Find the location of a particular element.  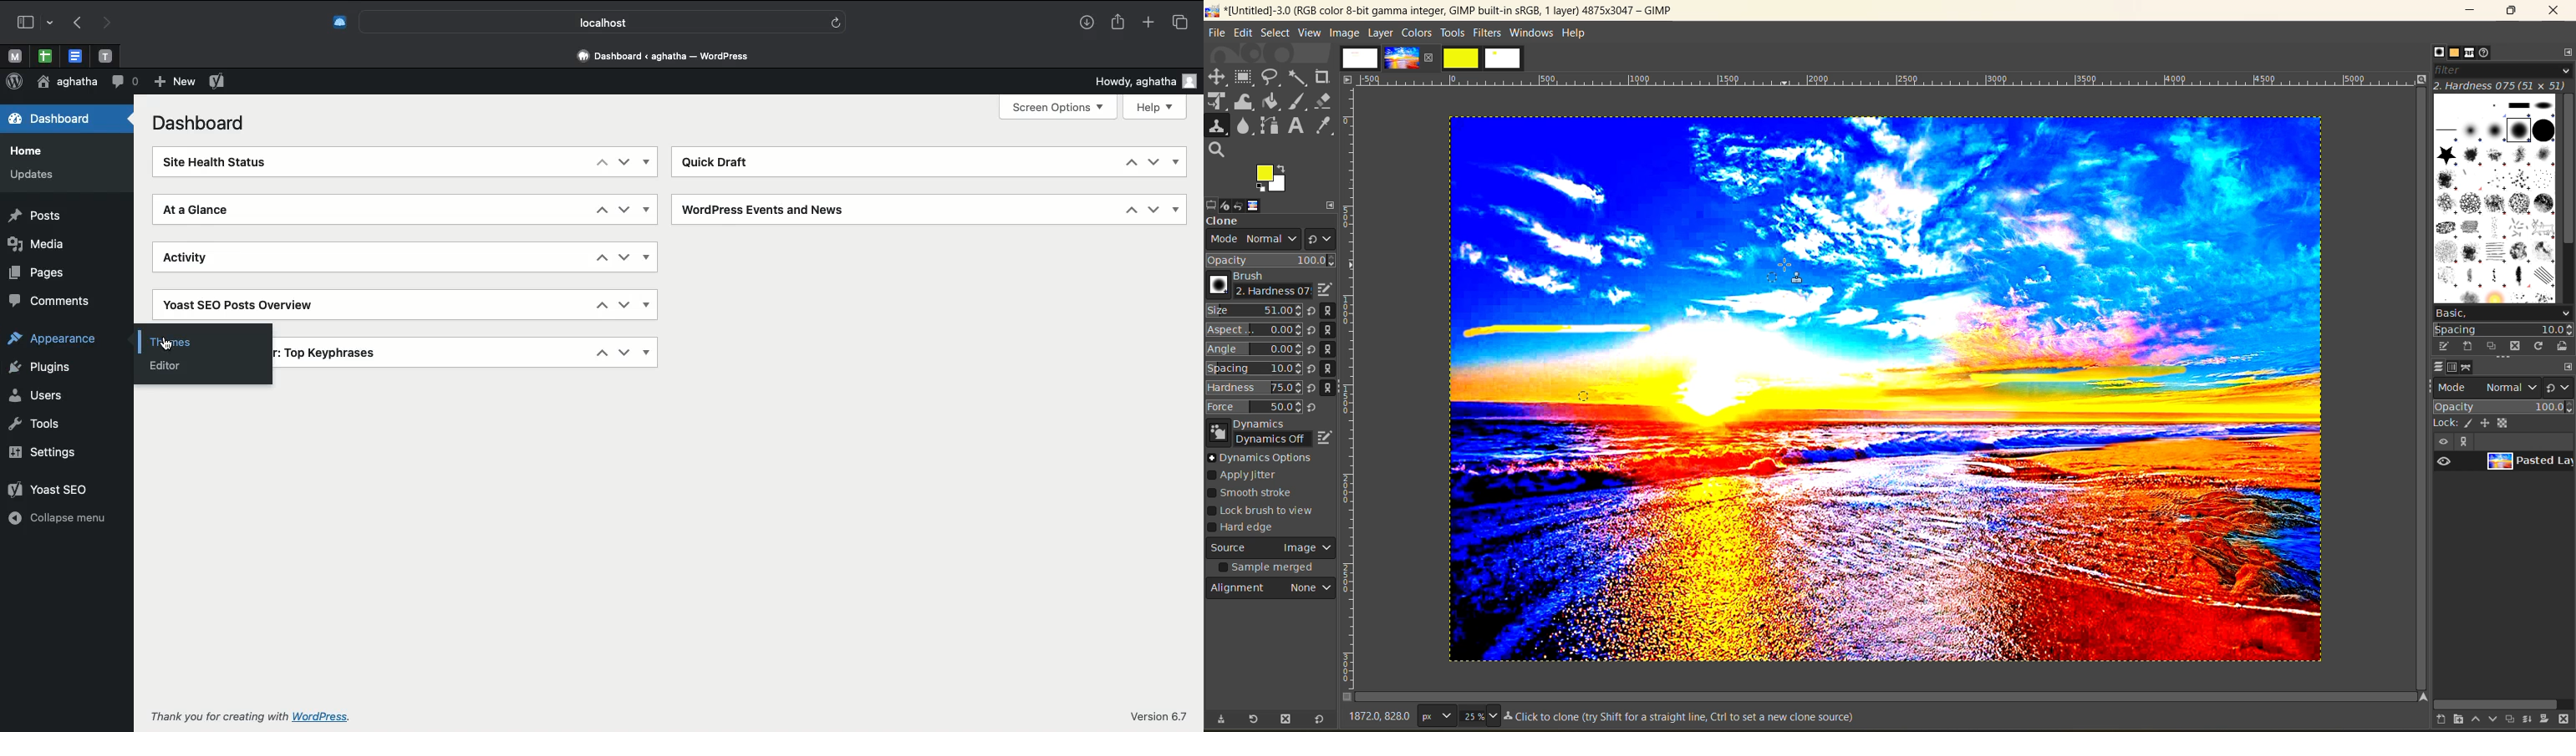

spacing is located at coordinates (2503, 330).